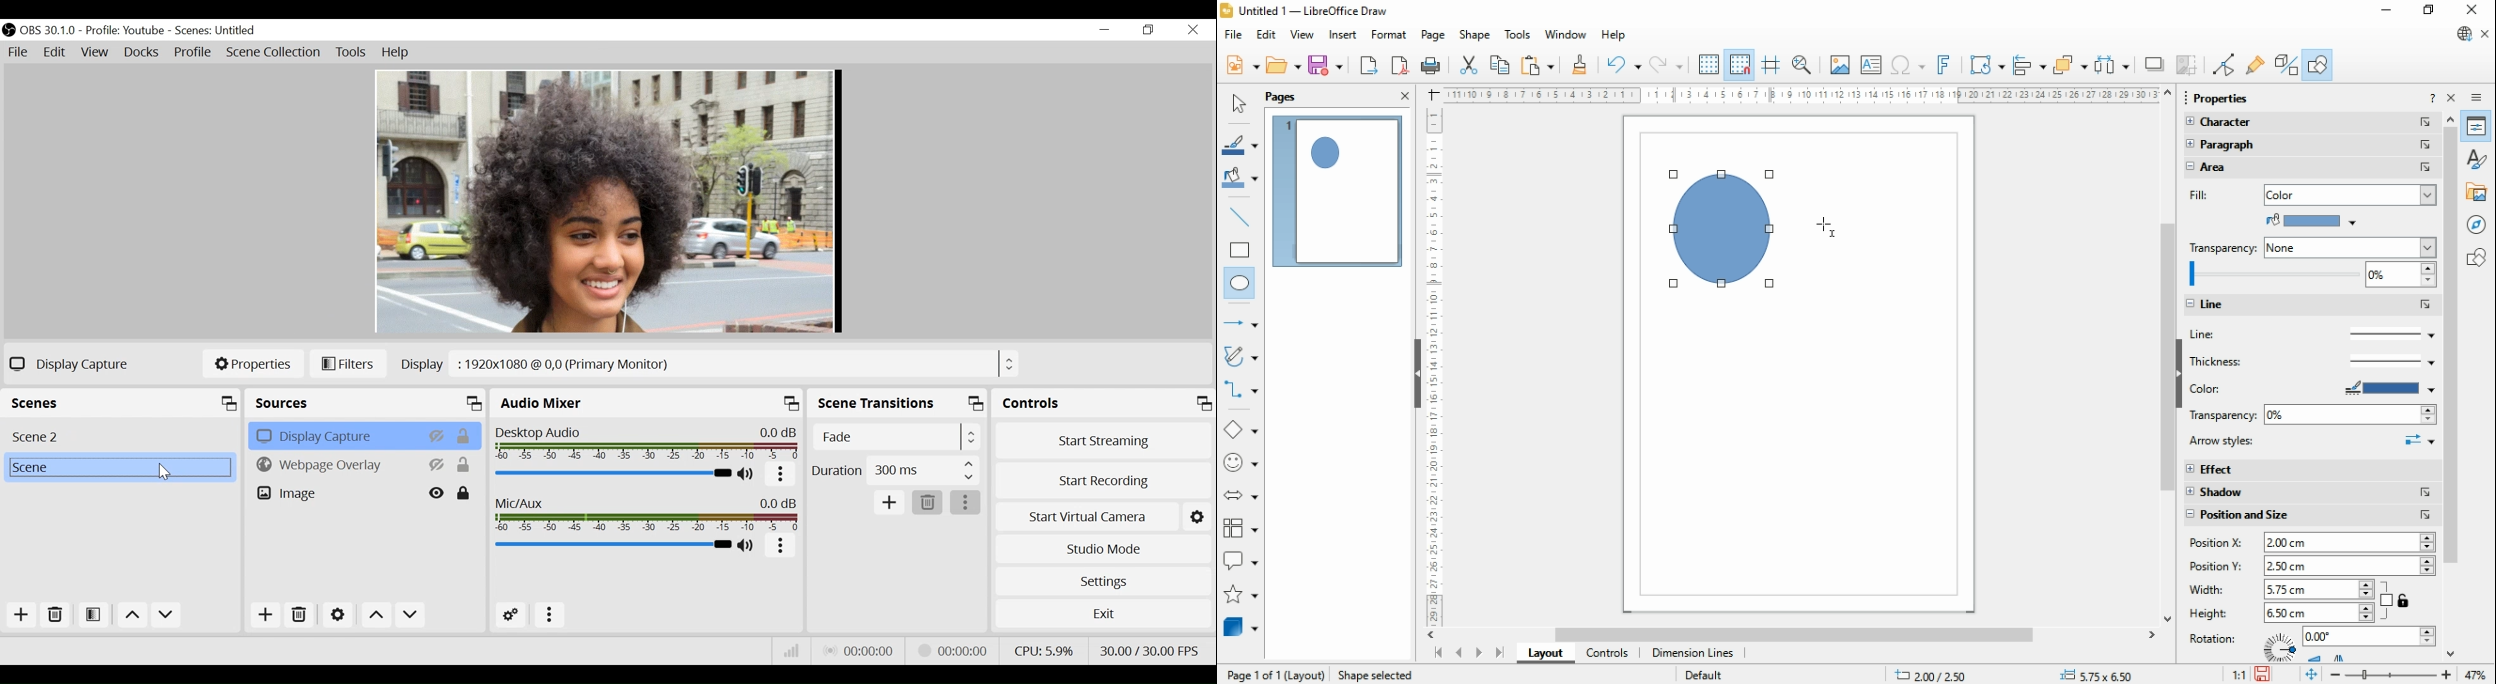  I want to click on Settings, so click(337, 614).